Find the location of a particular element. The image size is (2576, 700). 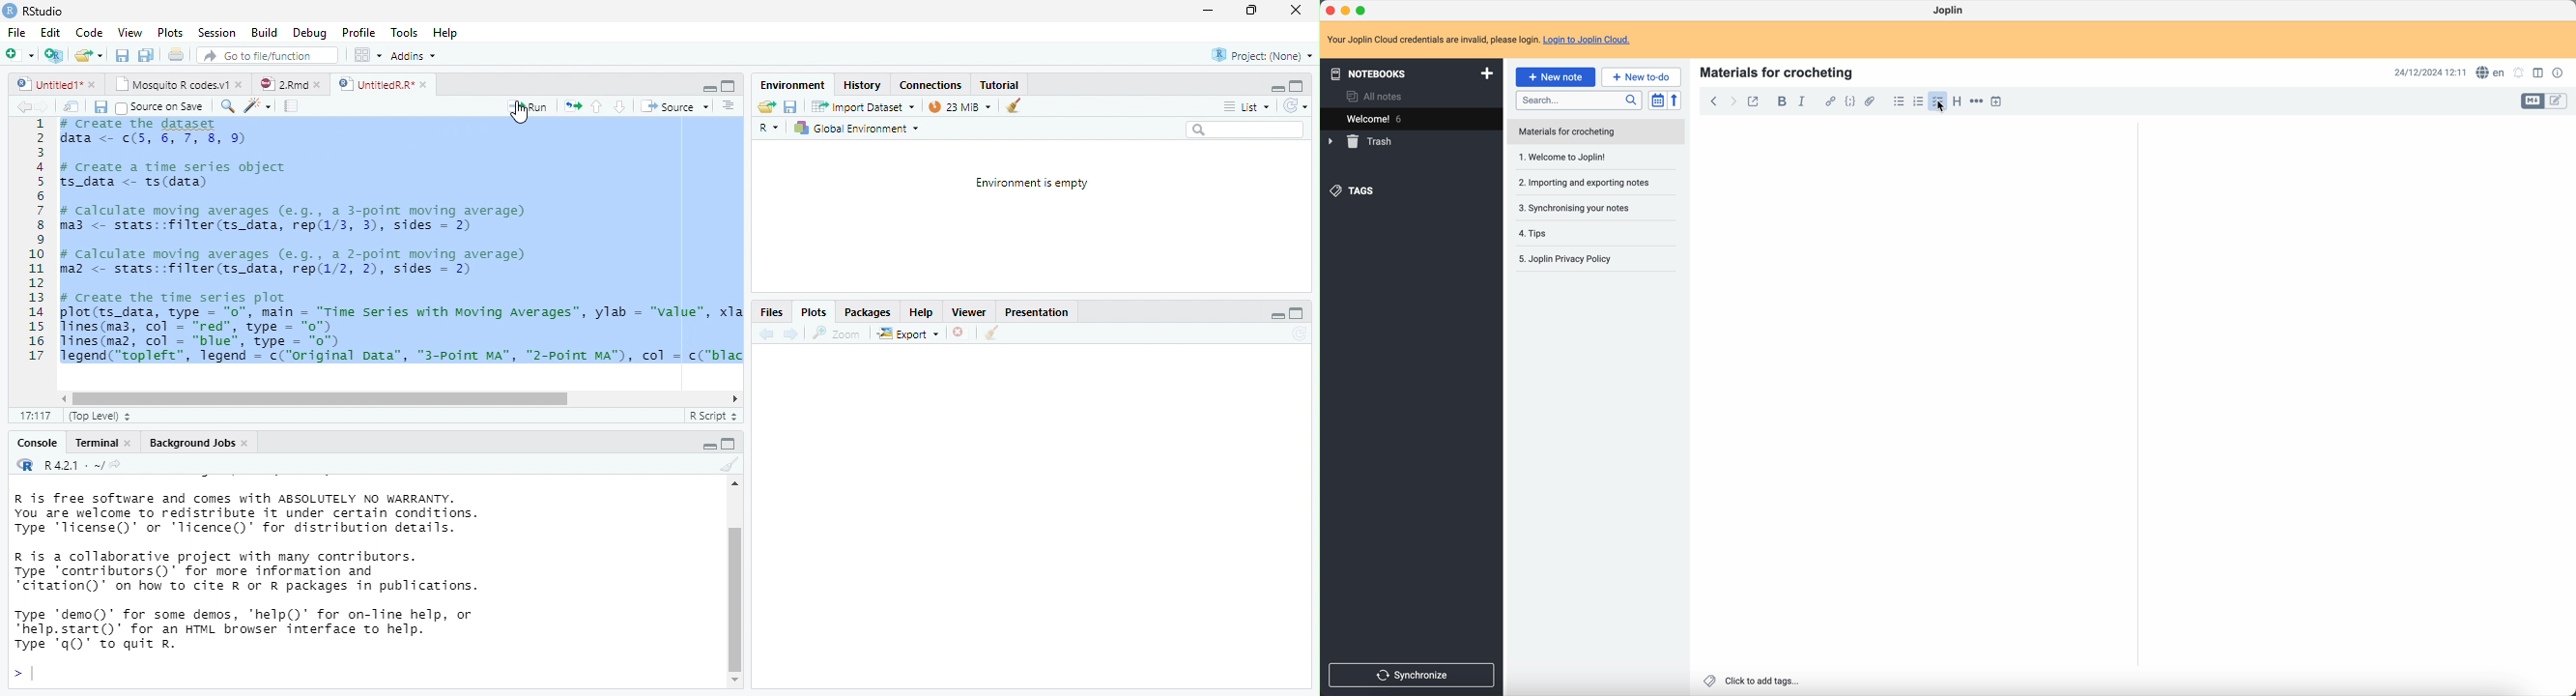

maximize is located at coordinates (1251, 11).